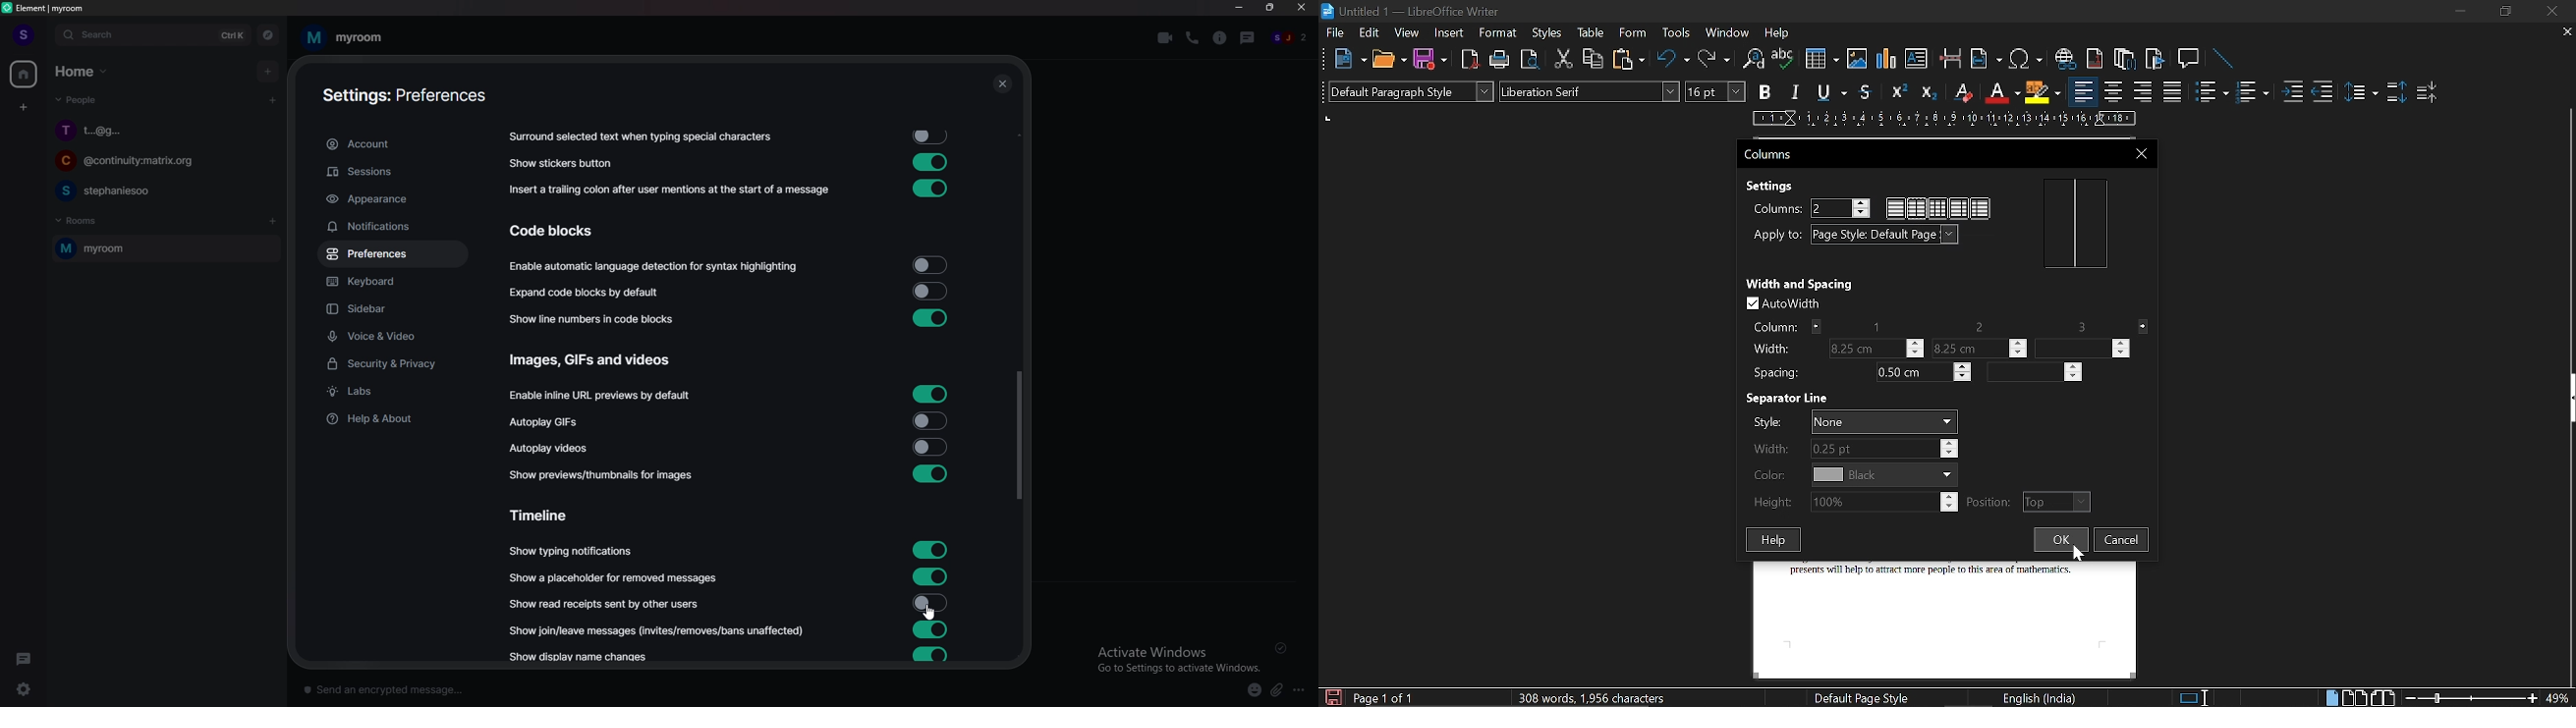  I want to click on New, so click(1348, 62).